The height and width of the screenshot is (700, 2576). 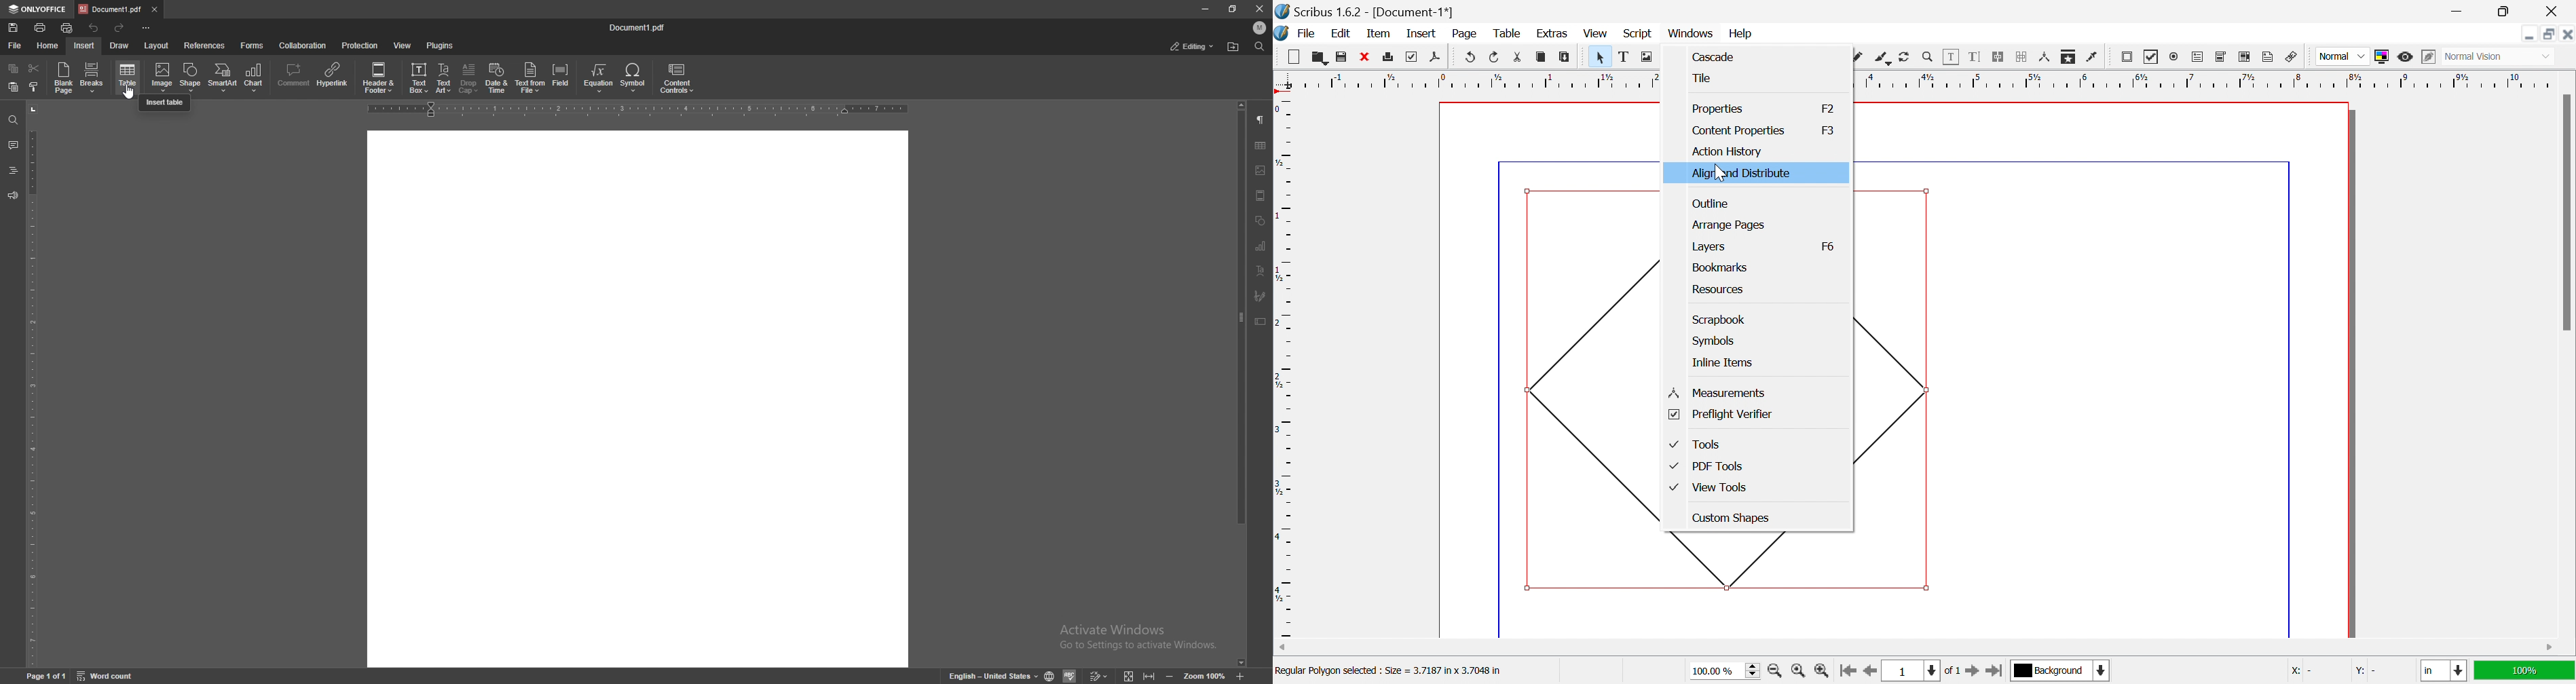 I want to click on Inline items, so click(x=1724, y=362).